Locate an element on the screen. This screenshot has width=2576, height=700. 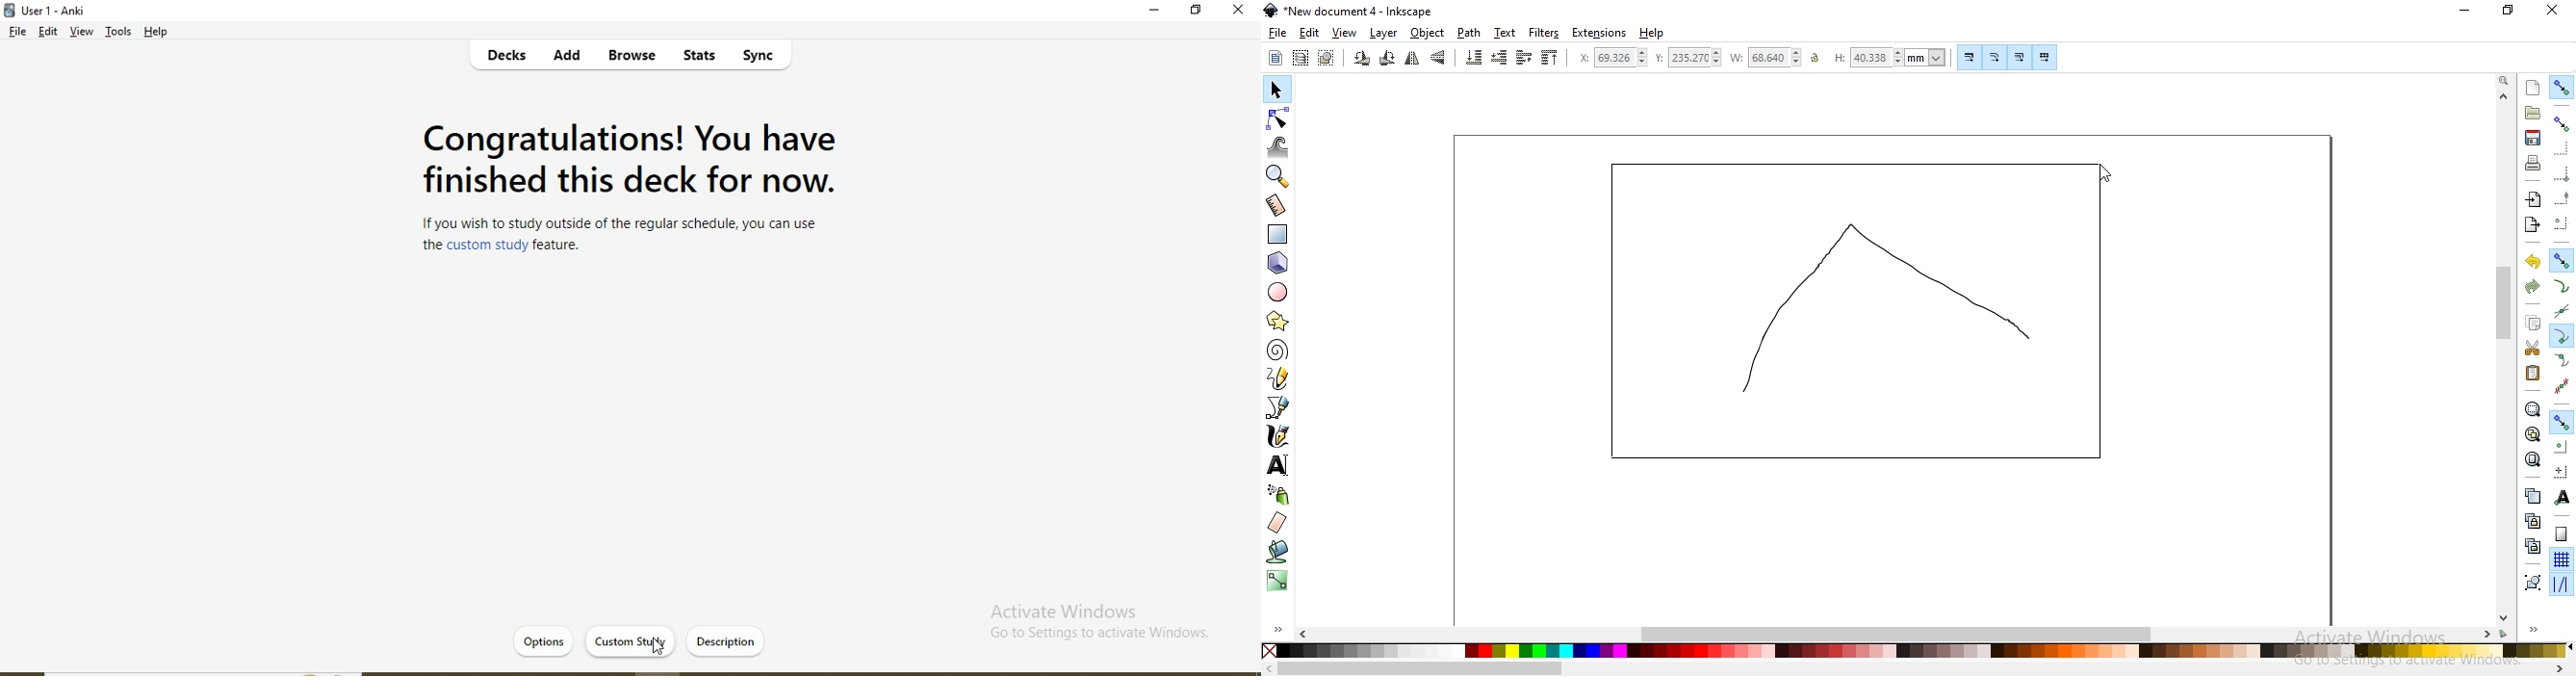
draw freehand lines is located at coordinates (1278, 377).